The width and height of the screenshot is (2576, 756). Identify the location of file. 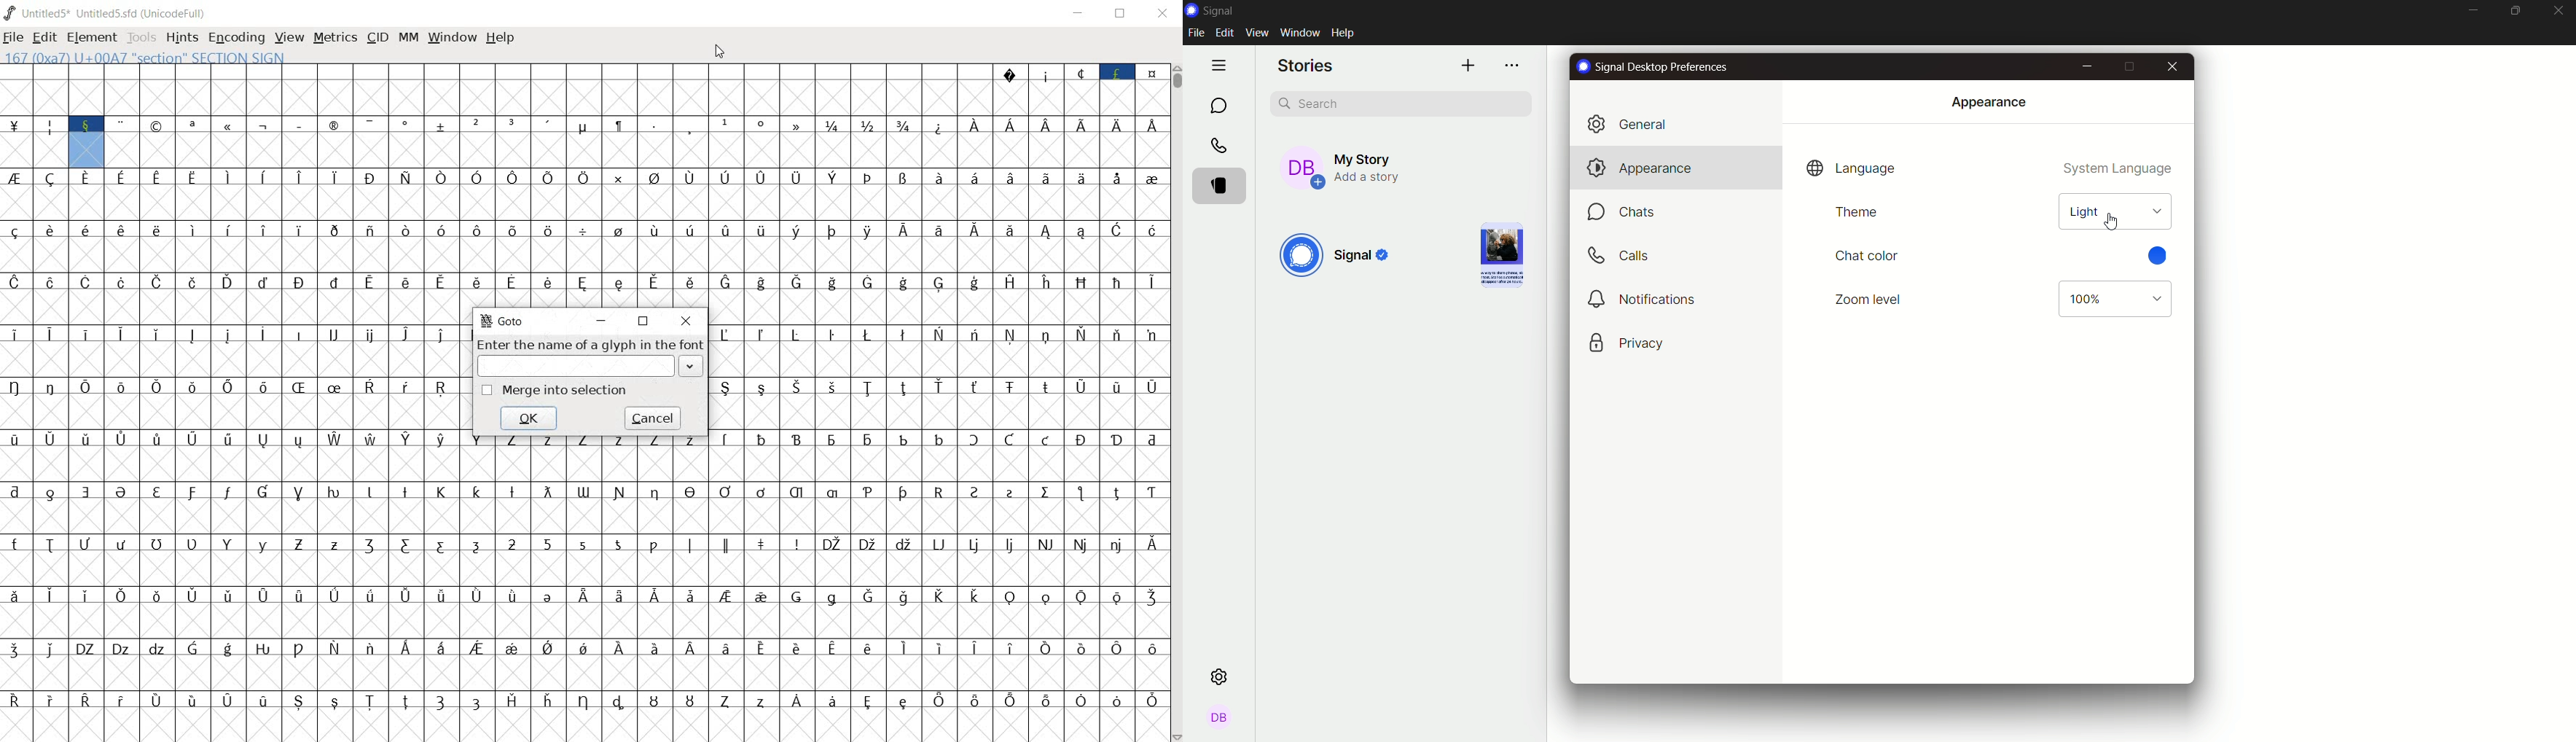
(1199, 34).